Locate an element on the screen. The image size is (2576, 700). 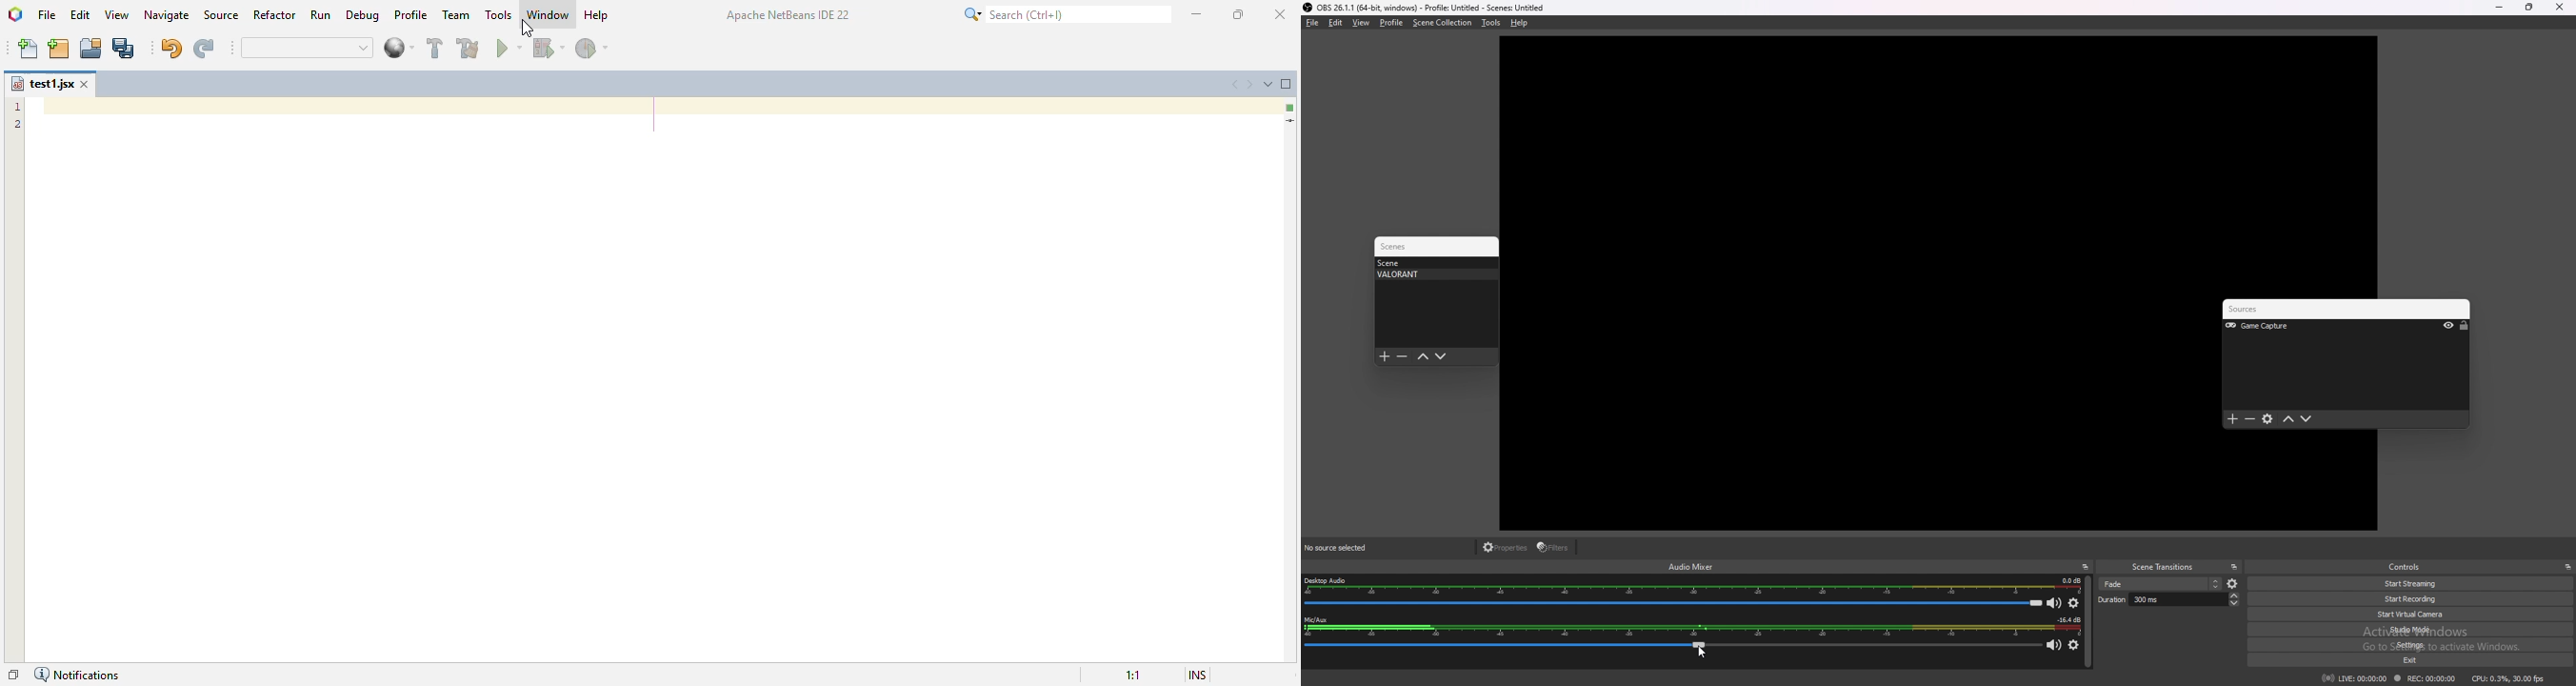
new file is located at coordinates (28, 48).